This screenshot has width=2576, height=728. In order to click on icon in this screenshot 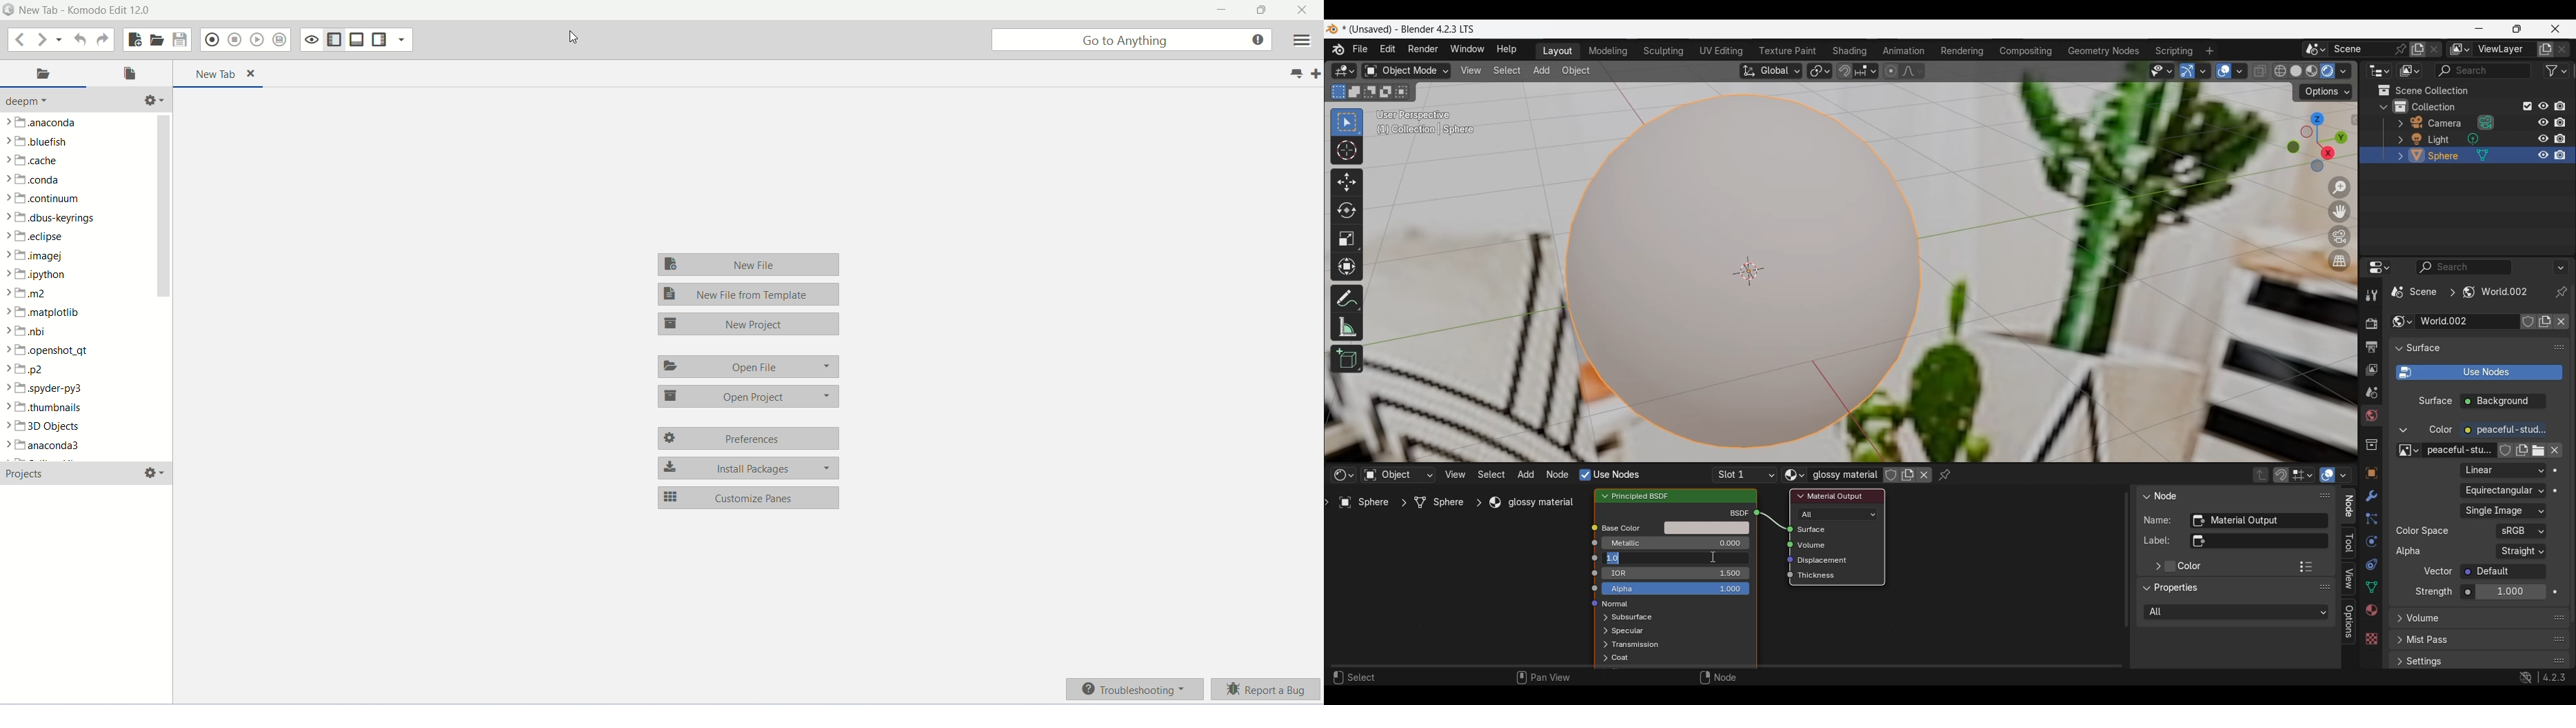, I will do `click(1593, 527)`.